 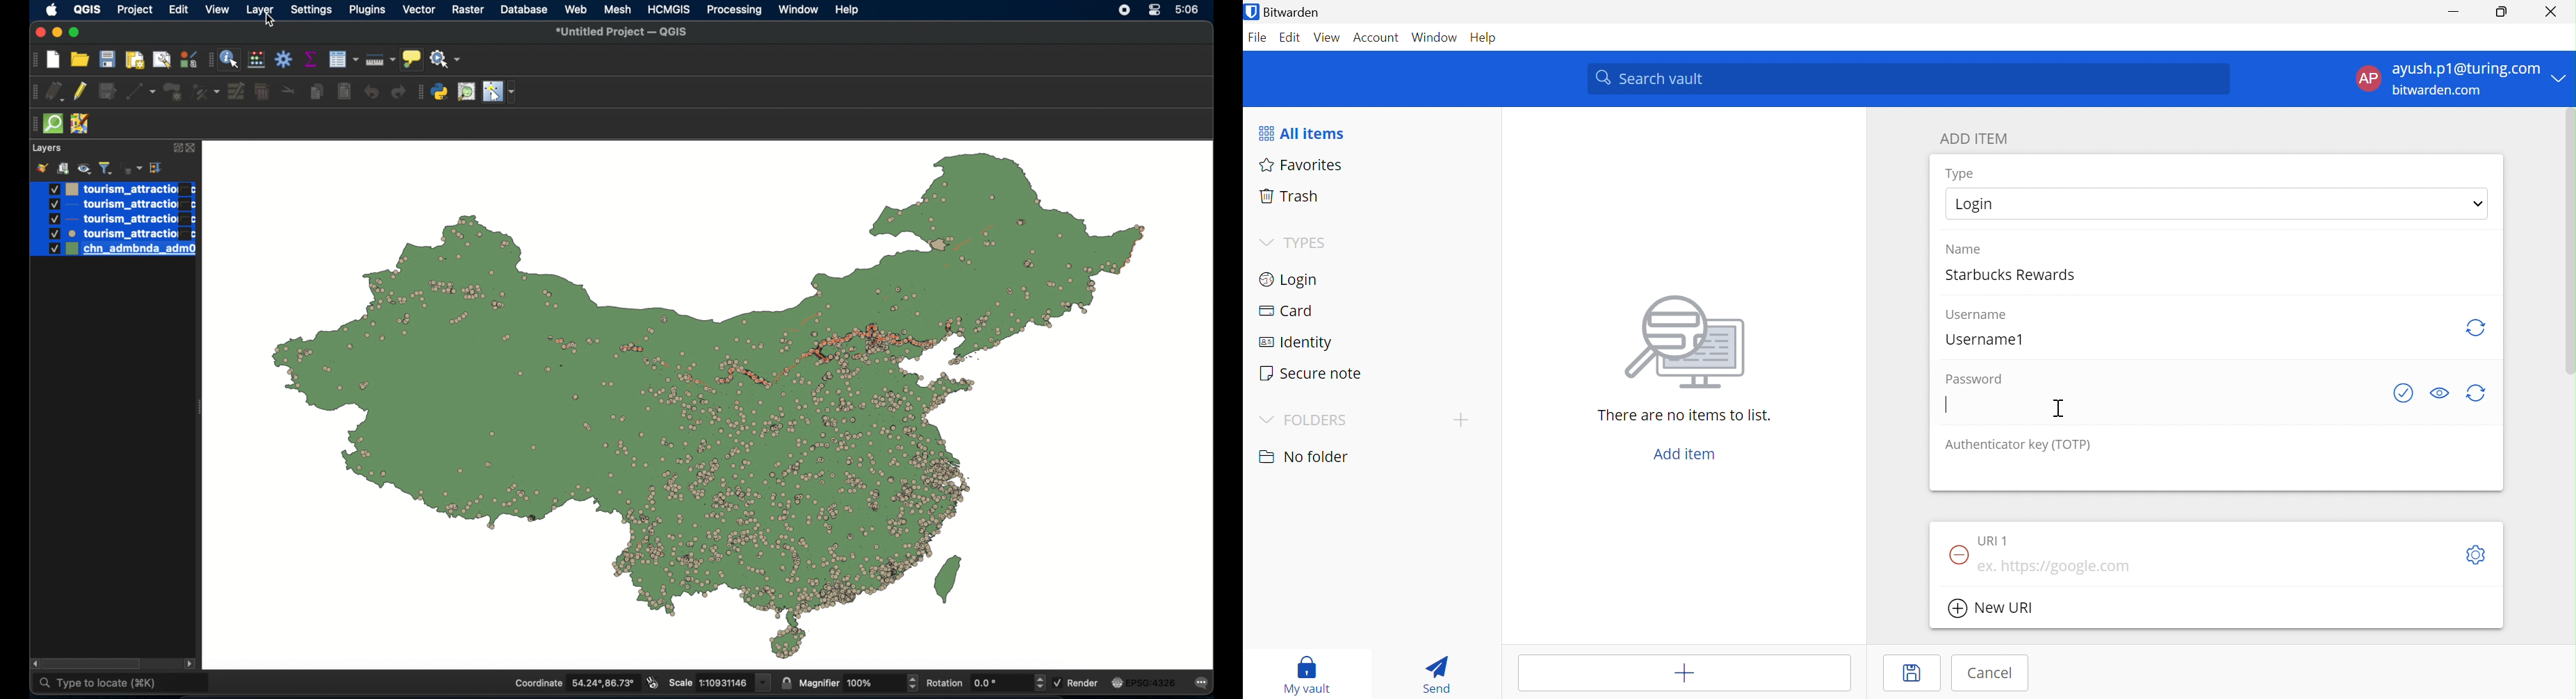 I want to click on Image, so click(x=1688, y=344).